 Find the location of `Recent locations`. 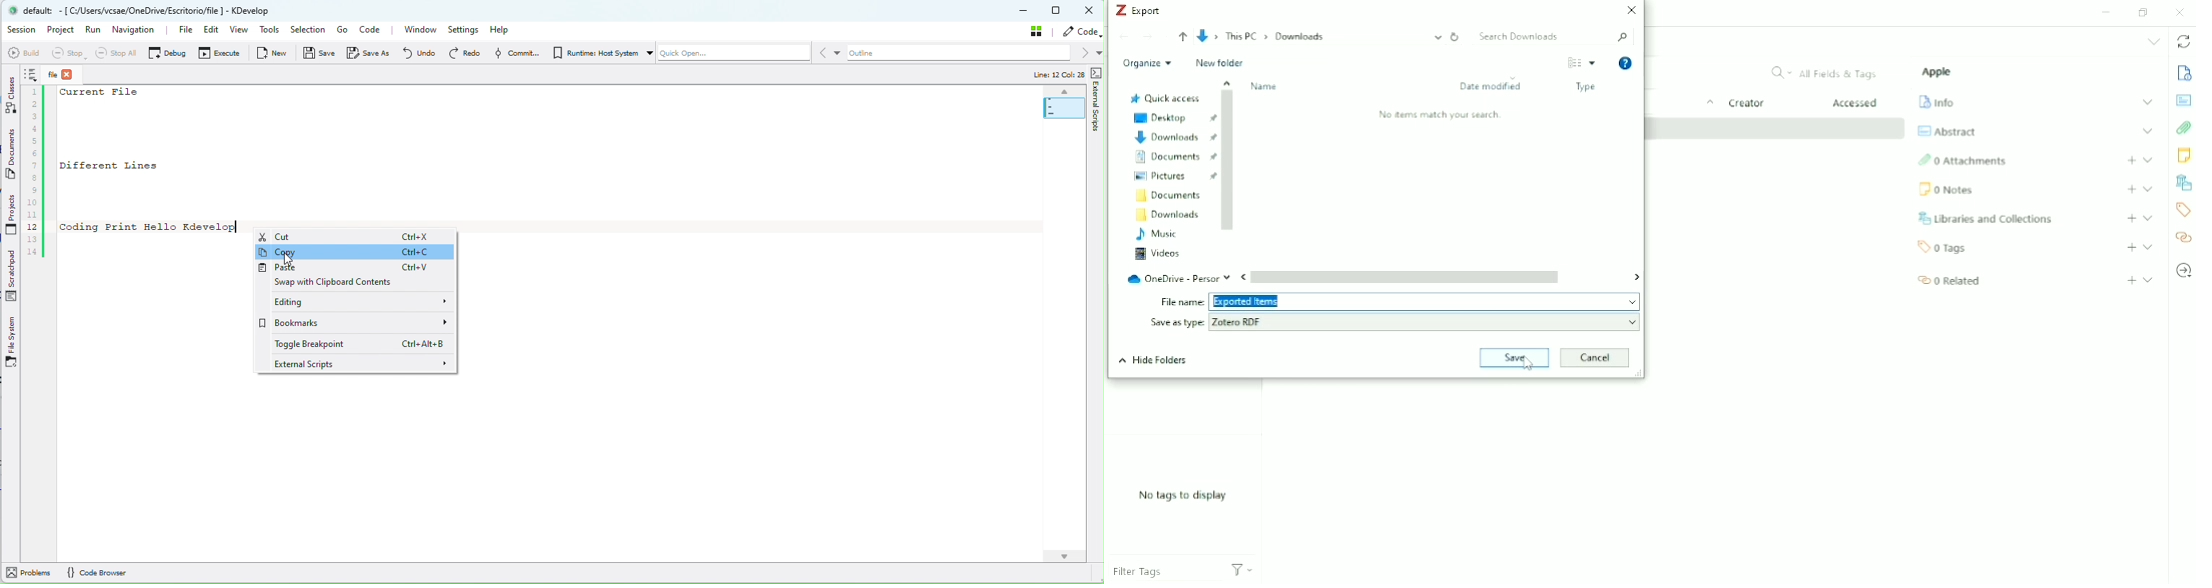

Recent locations is located at coordinates (1165, 37).